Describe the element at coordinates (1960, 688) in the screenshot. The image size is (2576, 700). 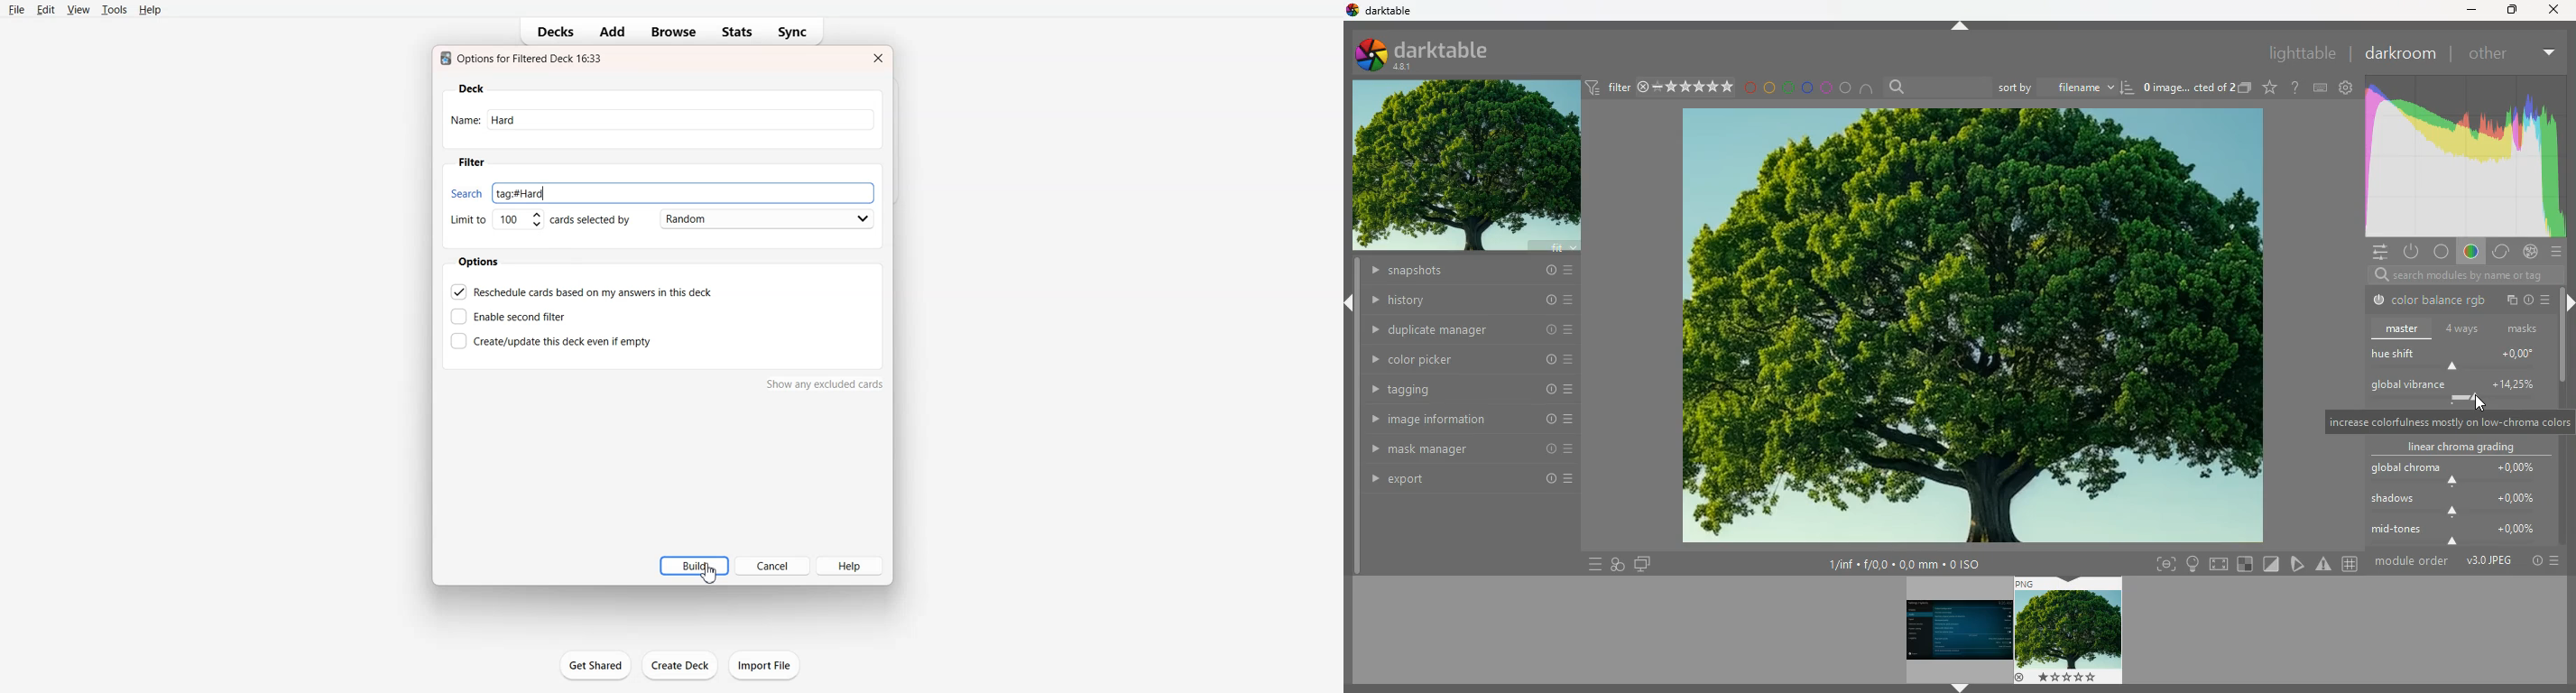
I see `arrow` at that location.